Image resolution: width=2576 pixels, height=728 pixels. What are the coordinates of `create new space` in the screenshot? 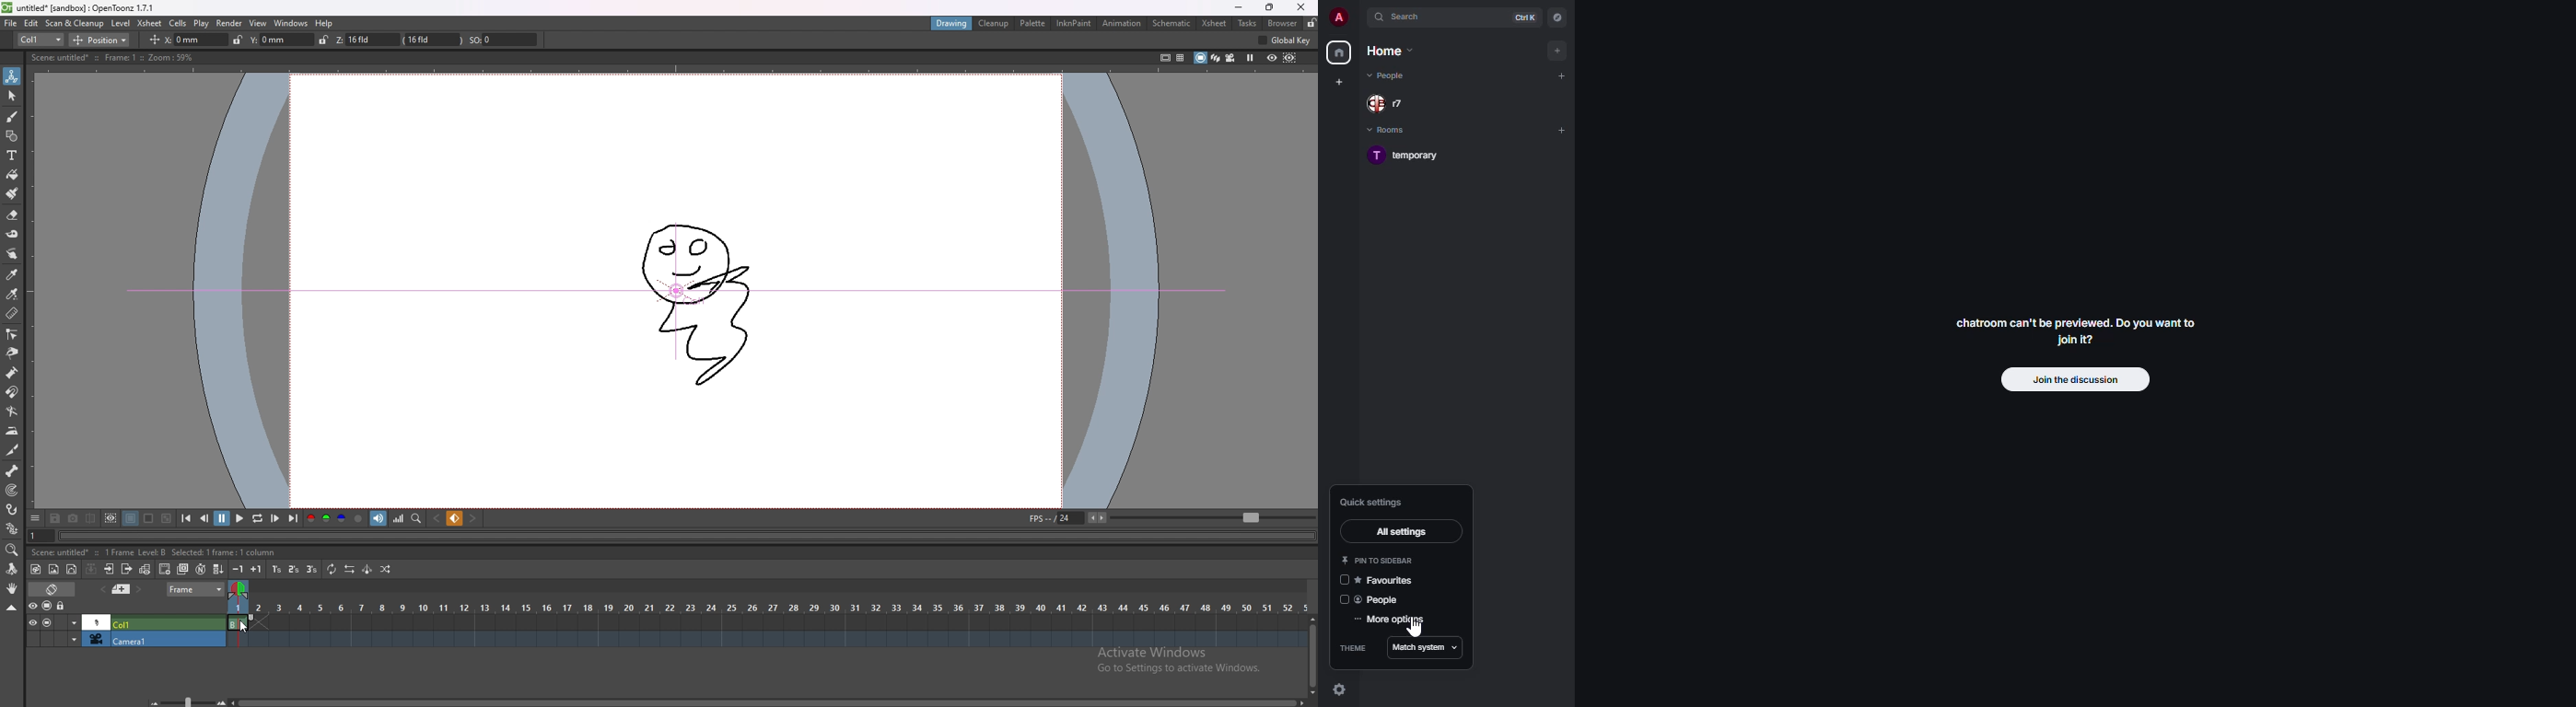 It's located at (1340, 81).